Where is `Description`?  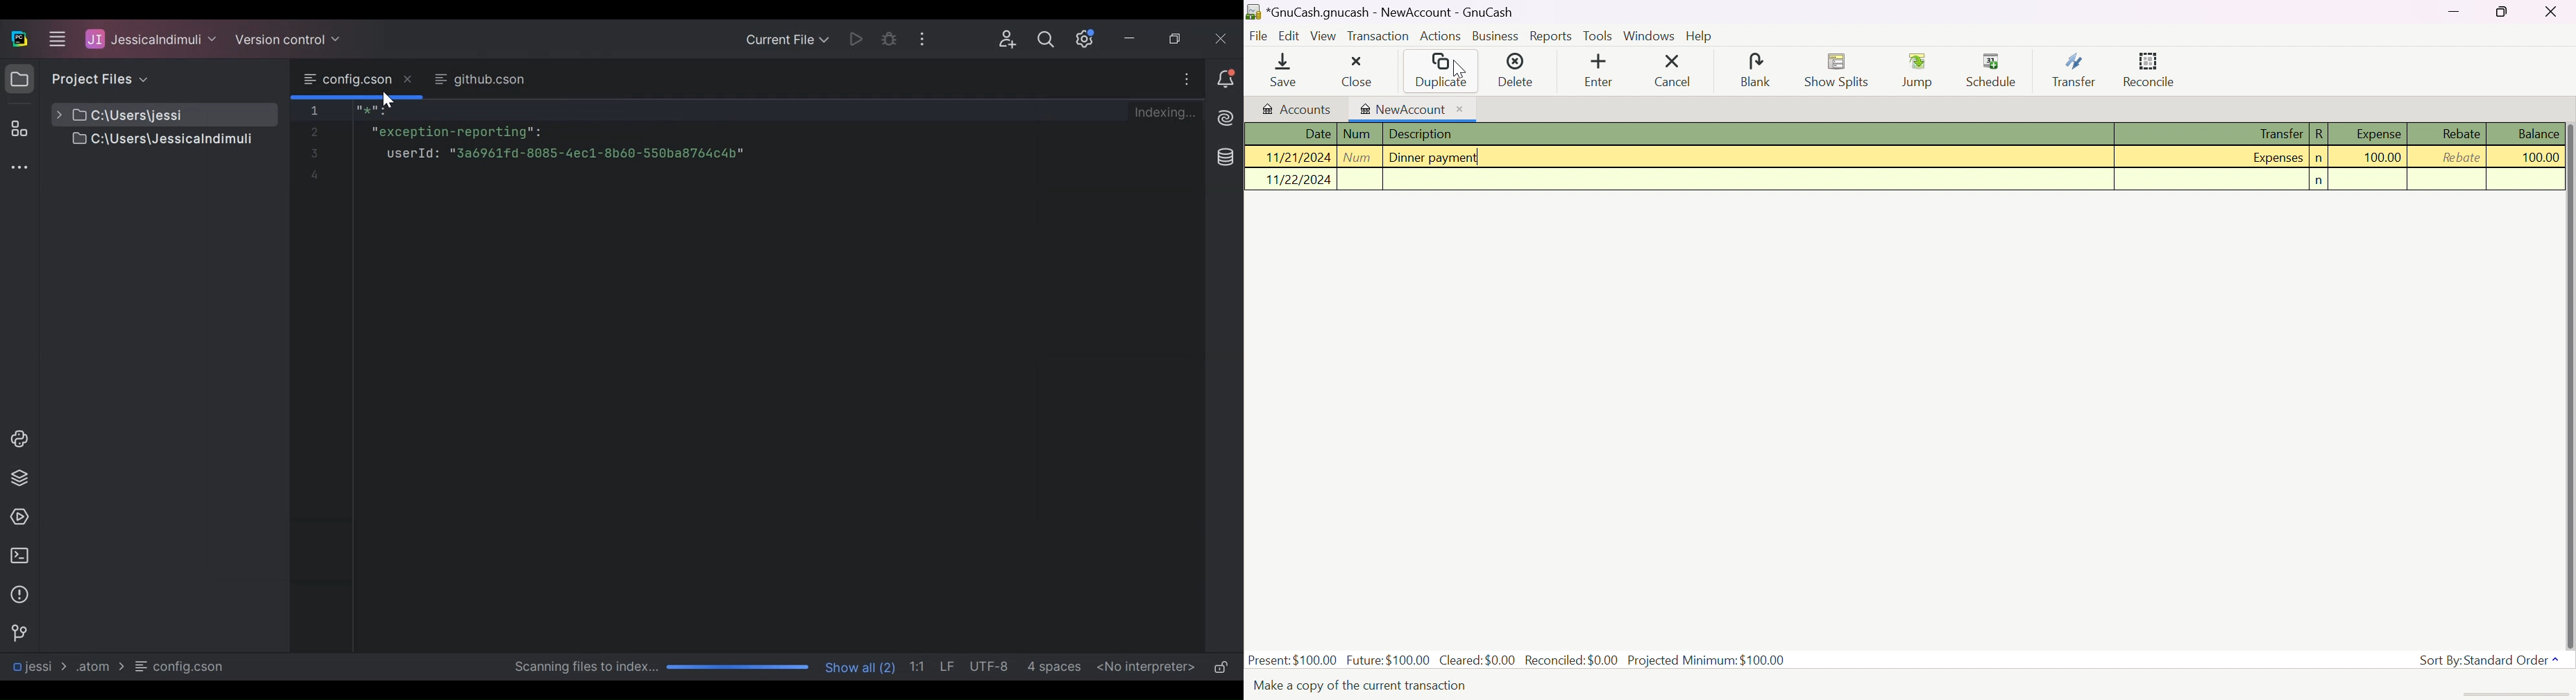
Description is located at coordinates (1425, 135).